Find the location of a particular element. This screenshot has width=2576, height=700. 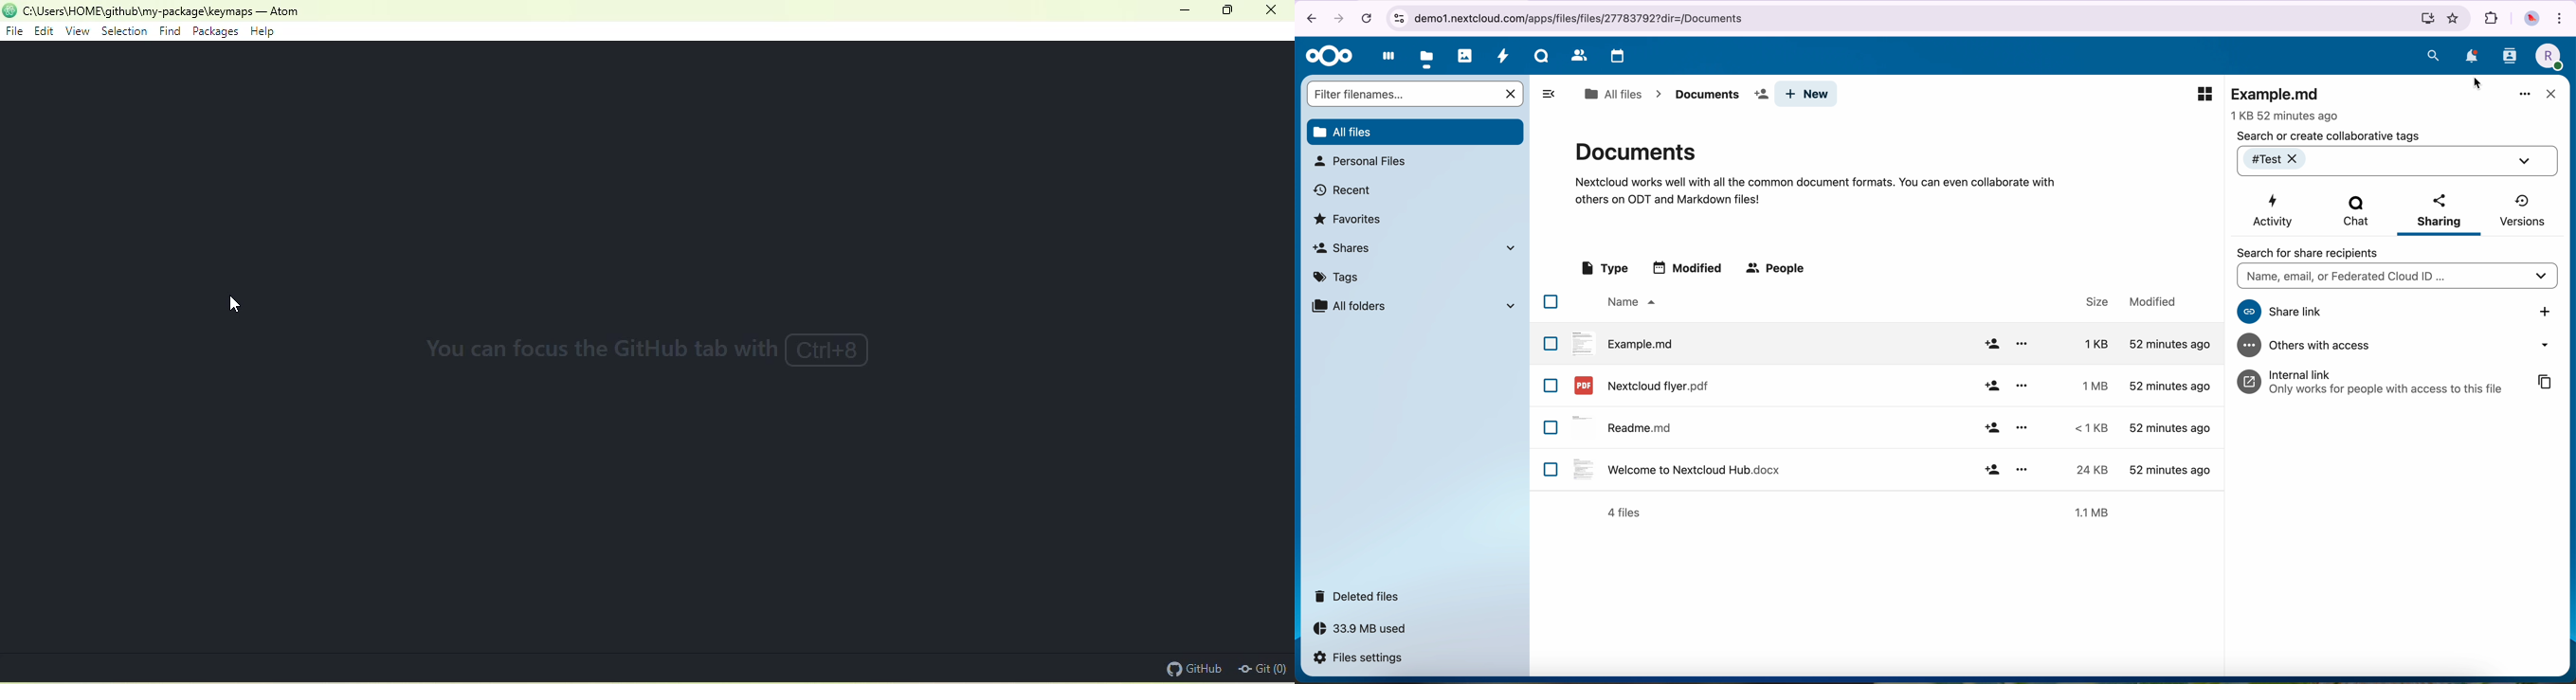

navigate foward is located at coordinates (1341, 17).